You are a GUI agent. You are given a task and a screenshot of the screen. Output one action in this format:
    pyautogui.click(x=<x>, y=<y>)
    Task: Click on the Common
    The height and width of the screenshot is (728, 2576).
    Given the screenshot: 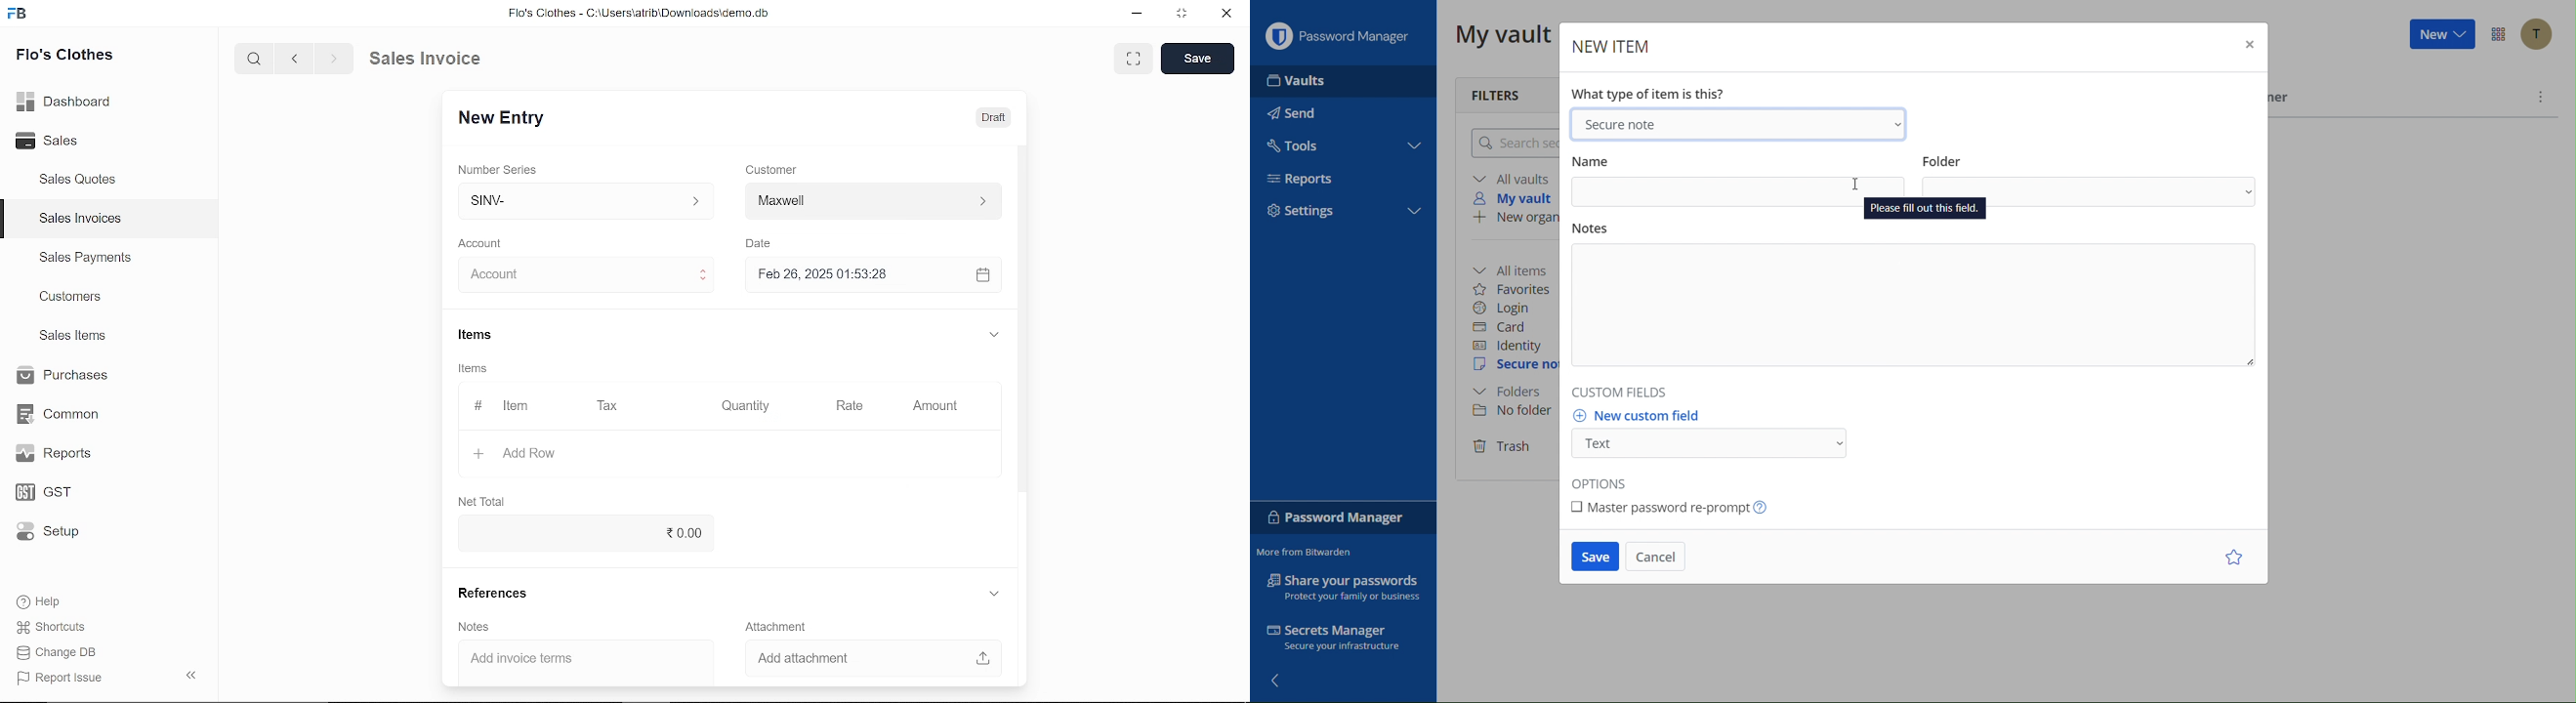 What is the action you would take?
    pyautogui.click(x=61, y=414)
    